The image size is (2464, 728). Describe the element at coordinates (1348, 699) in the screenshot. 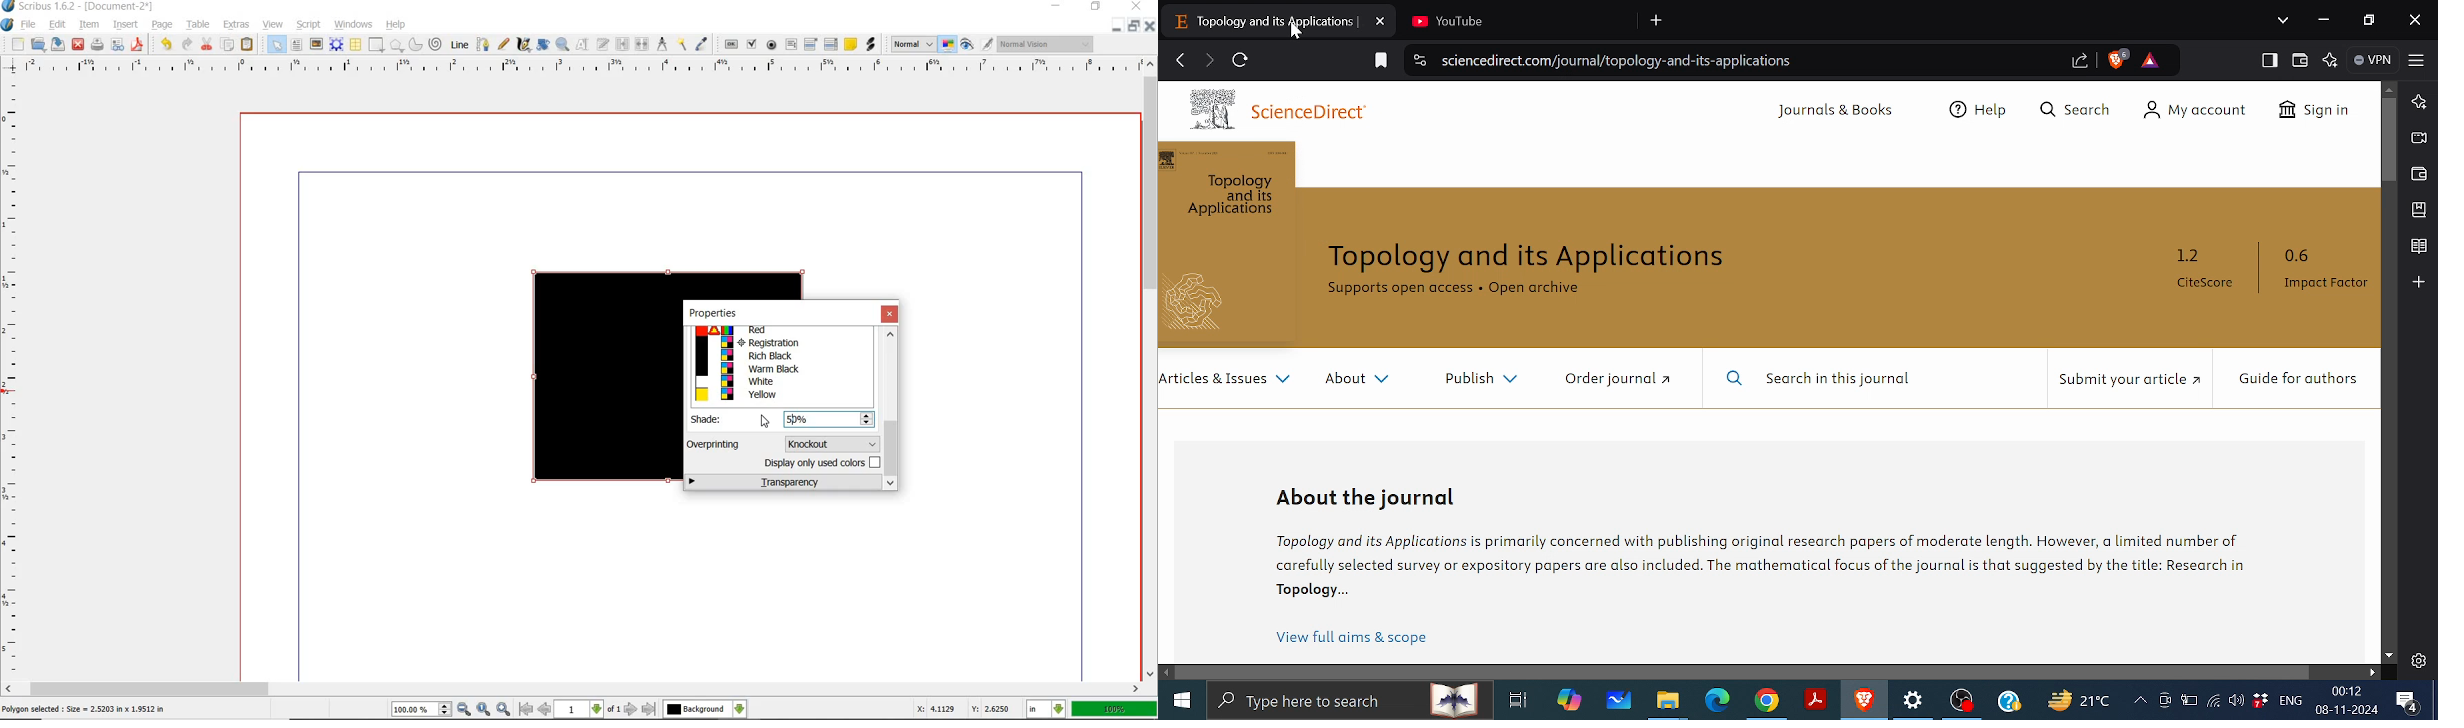

I see `Type here or search apps` at that location.